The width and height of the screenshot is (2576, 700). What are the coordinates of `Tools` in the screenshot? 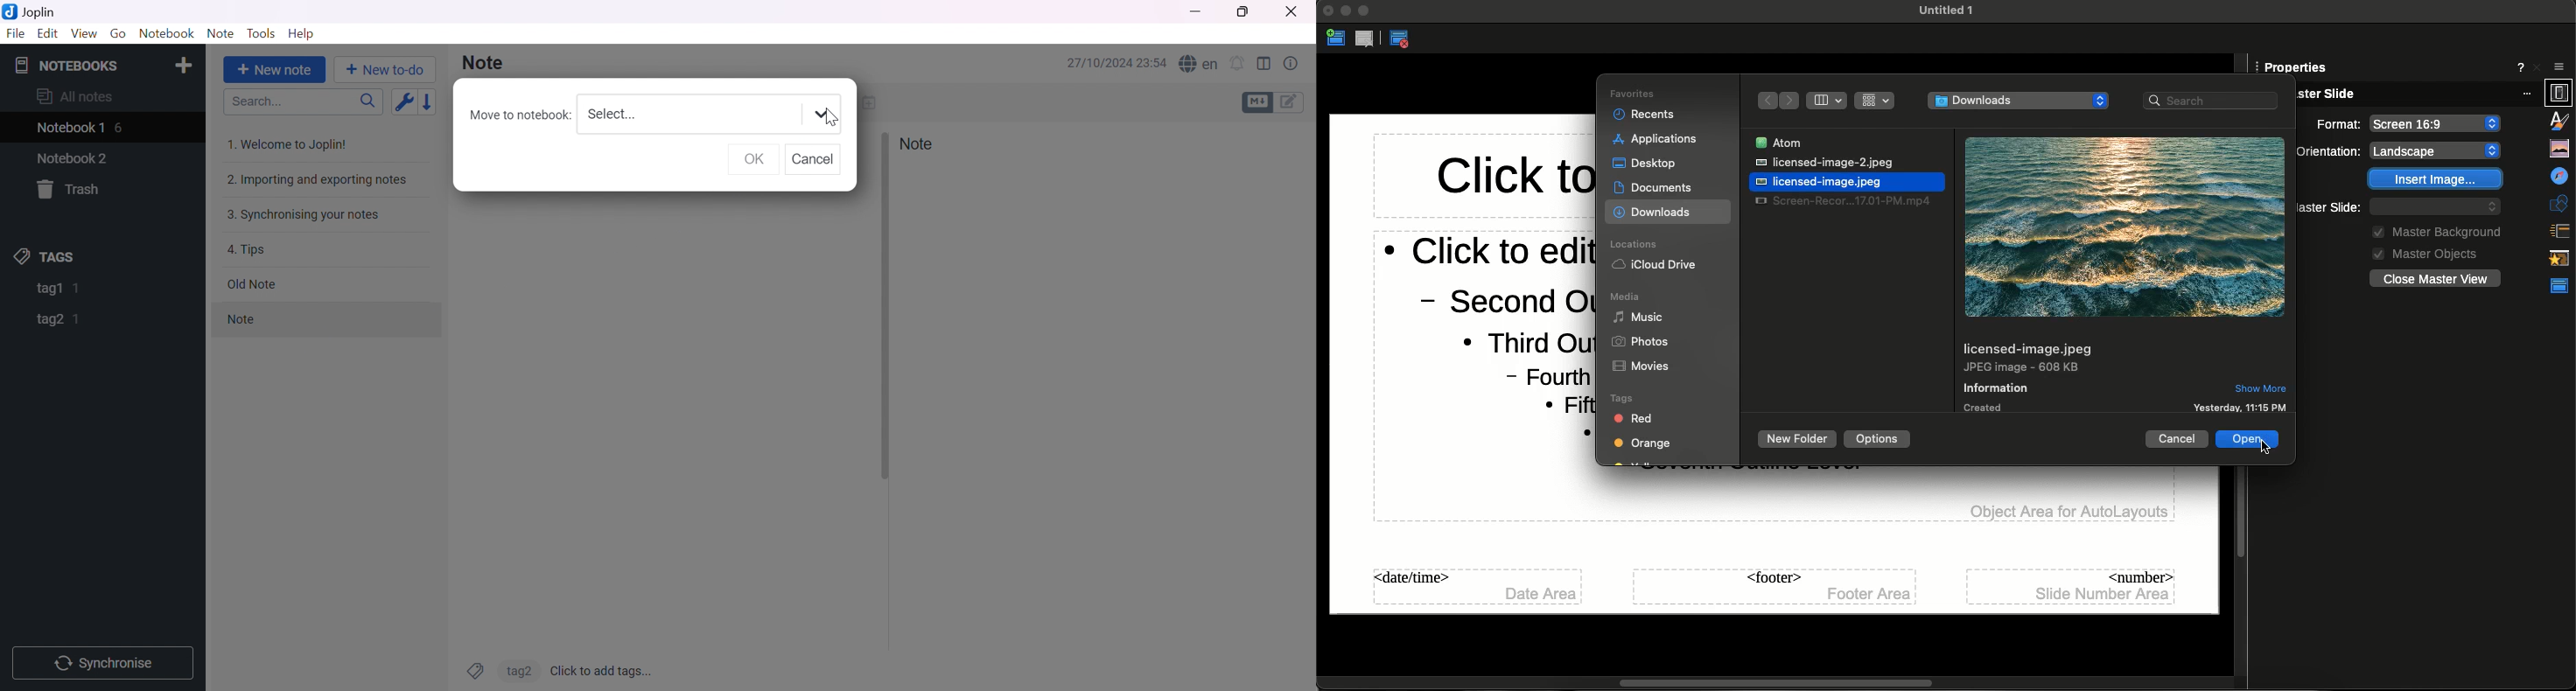 It's located at (260, 33).